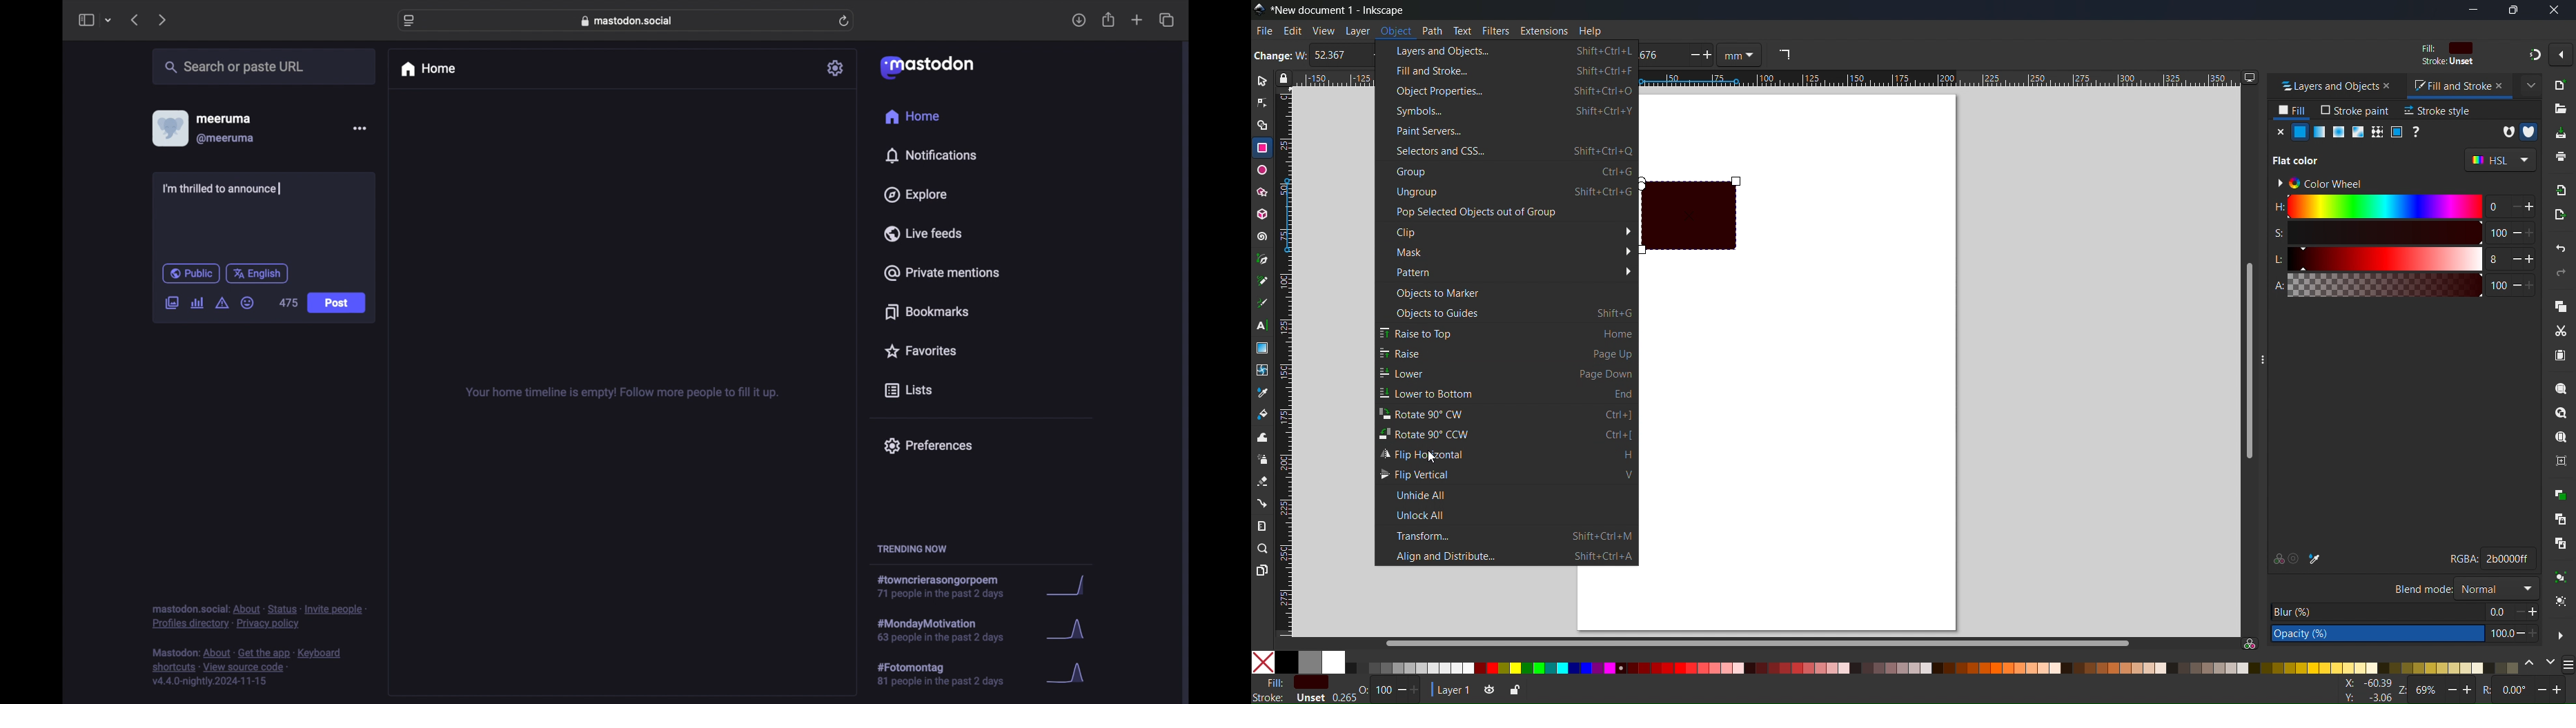 This screenshot has height=728, width=2576. I want to click on Group, so click(1507, 173).